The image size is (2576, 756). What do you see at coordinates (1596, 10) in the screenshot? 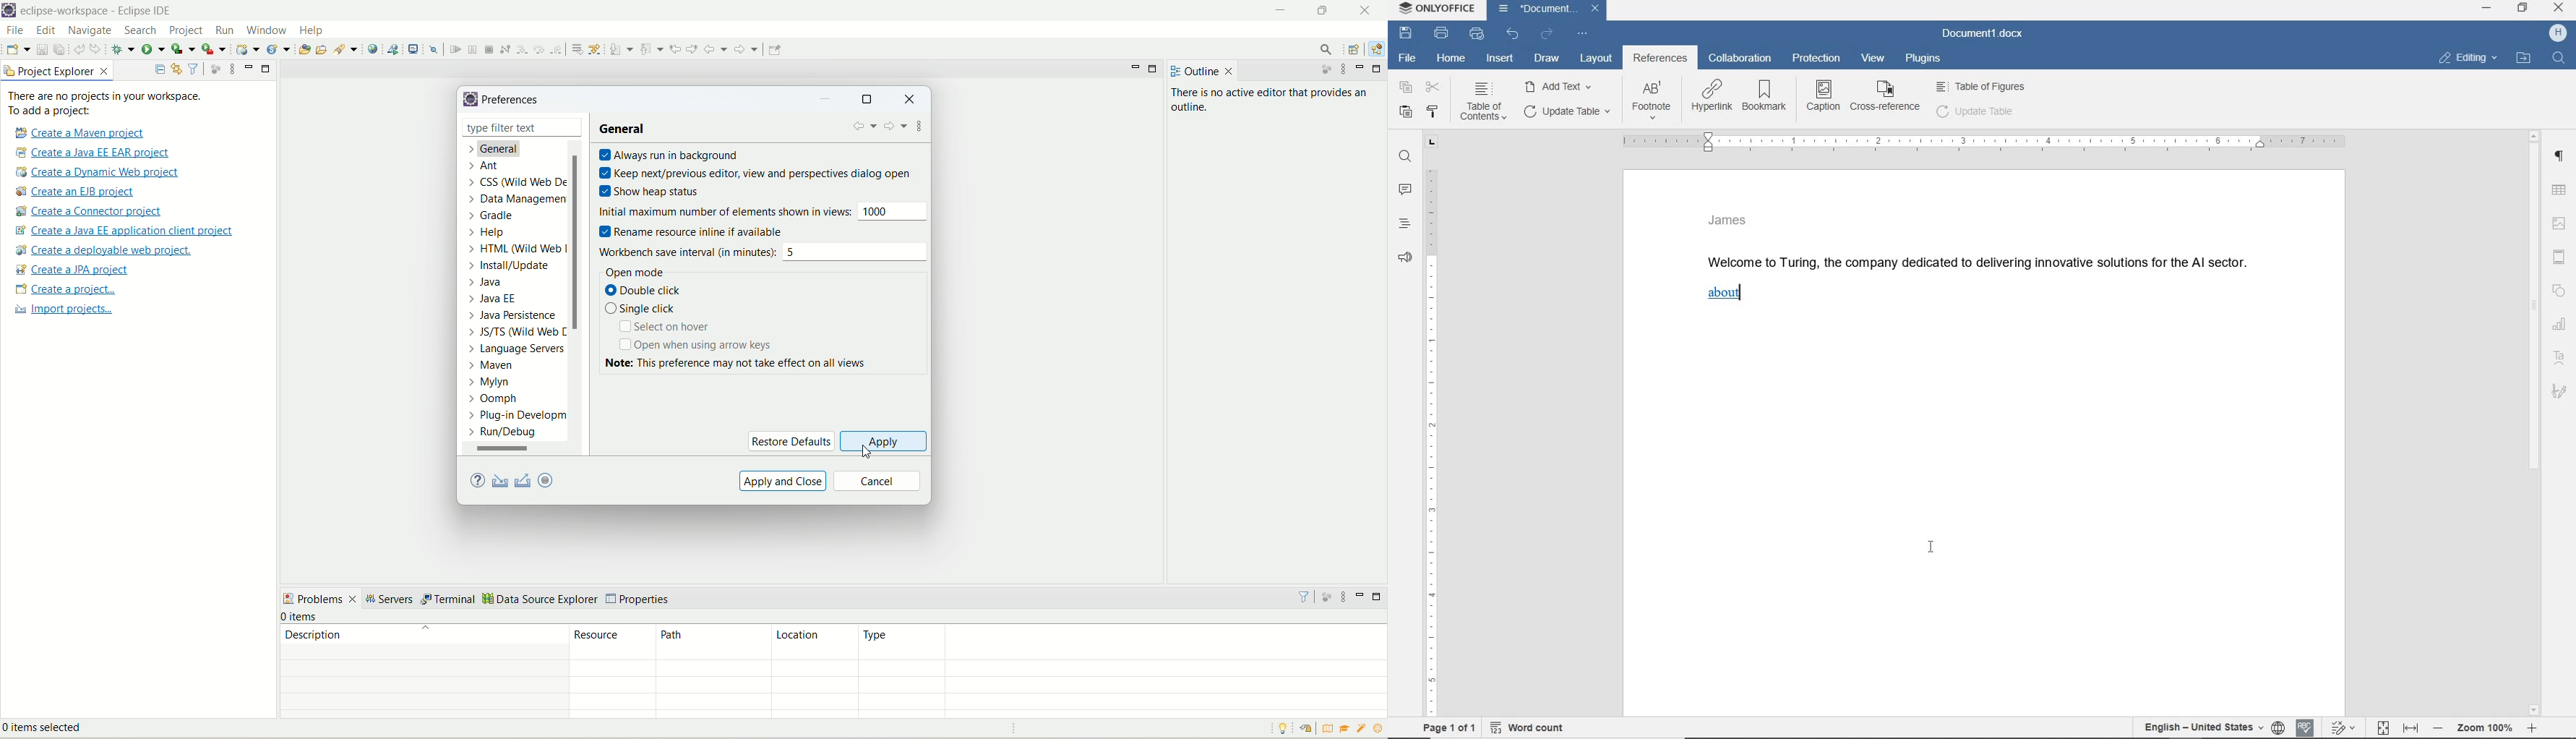
I see `Close` at bounding box center [1596, 10].